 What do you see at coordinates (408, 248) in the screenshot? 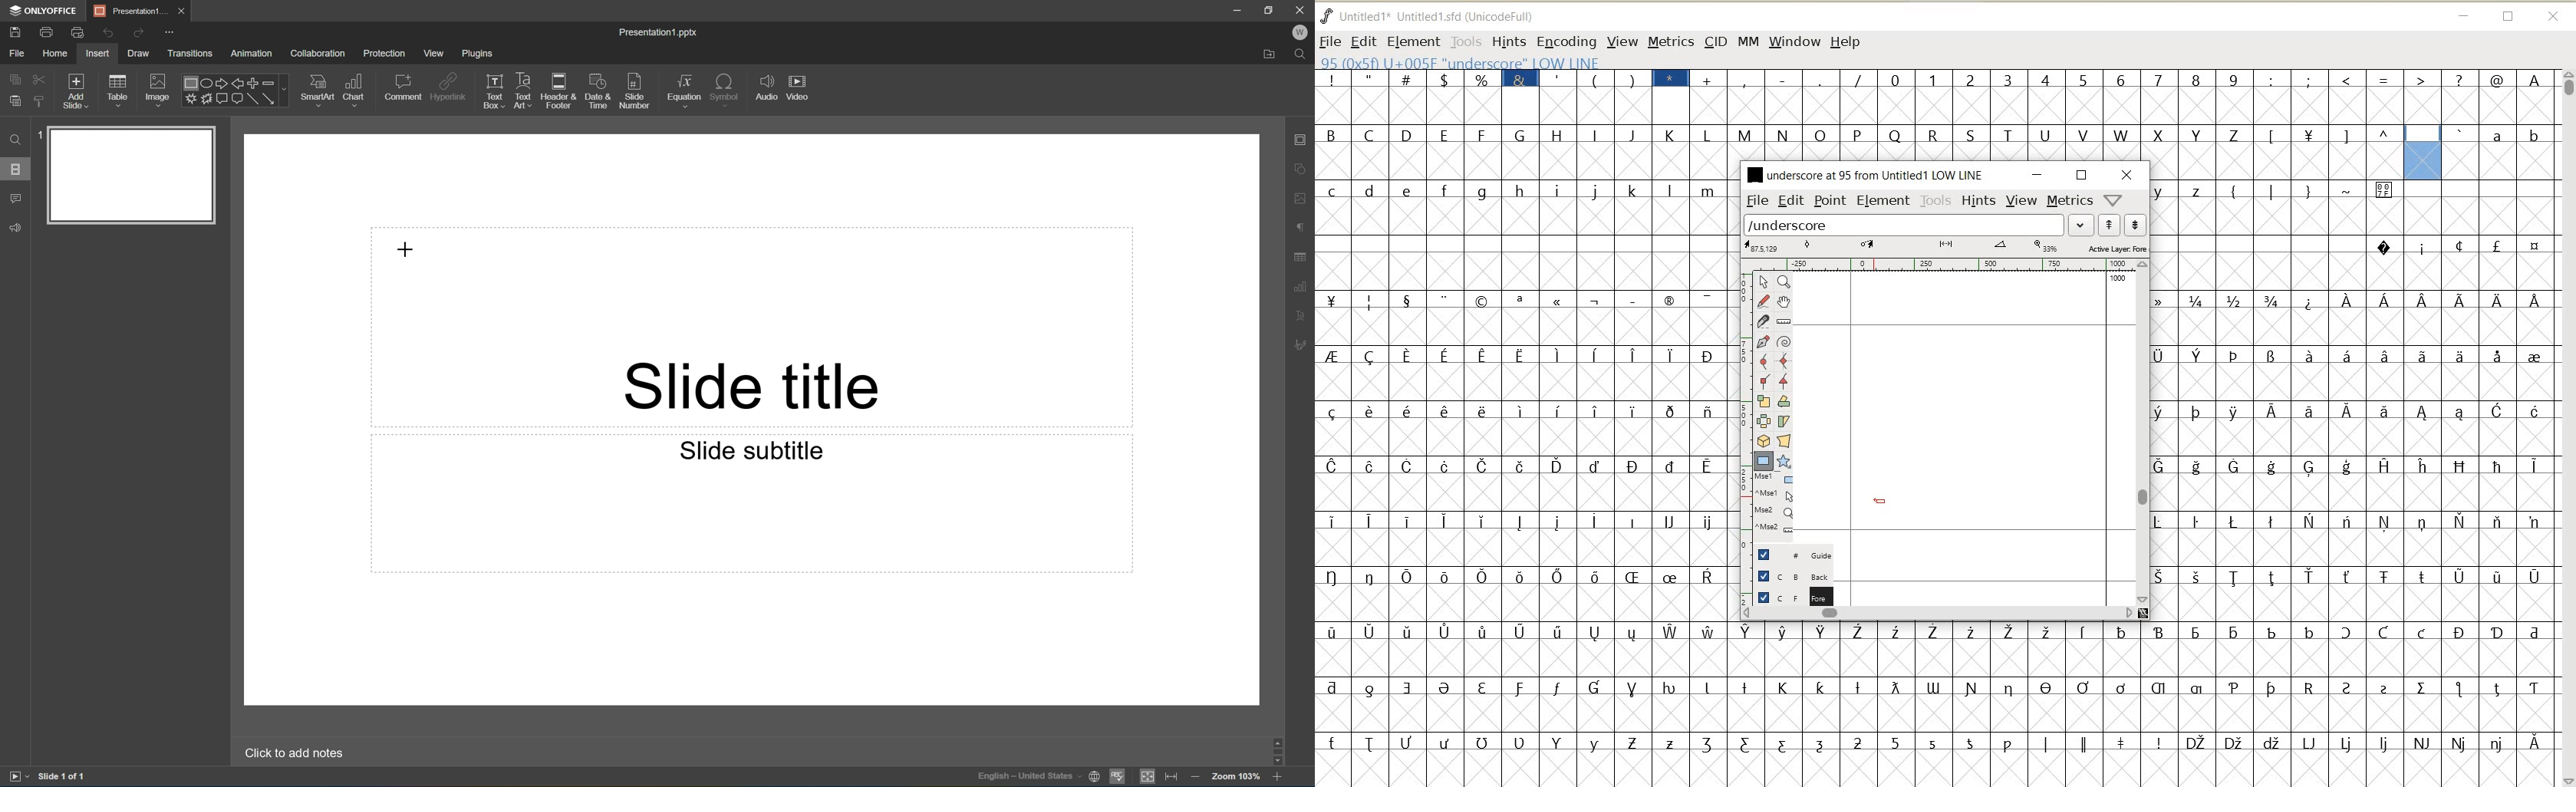
I see `Cursor` at bounding box center [408, 248].